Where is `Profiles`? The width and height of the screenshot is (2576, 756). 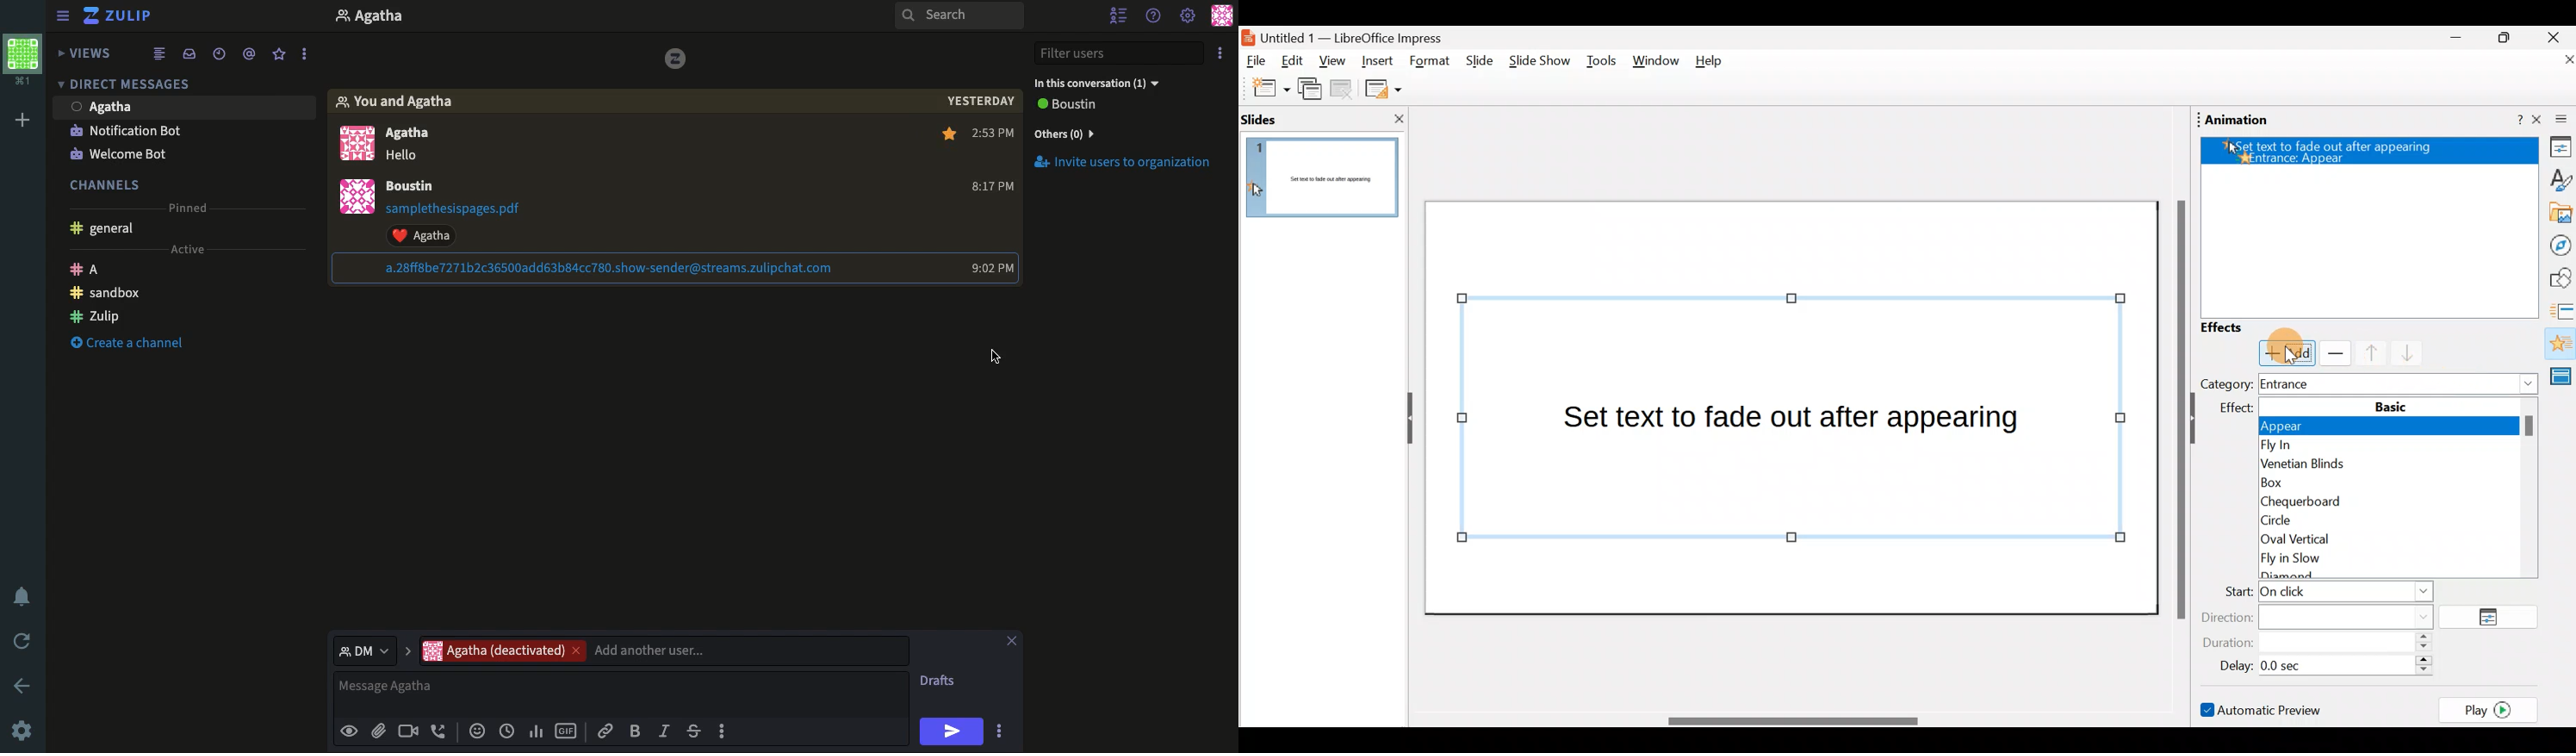 Profiles is located at coordinates (355, 144).